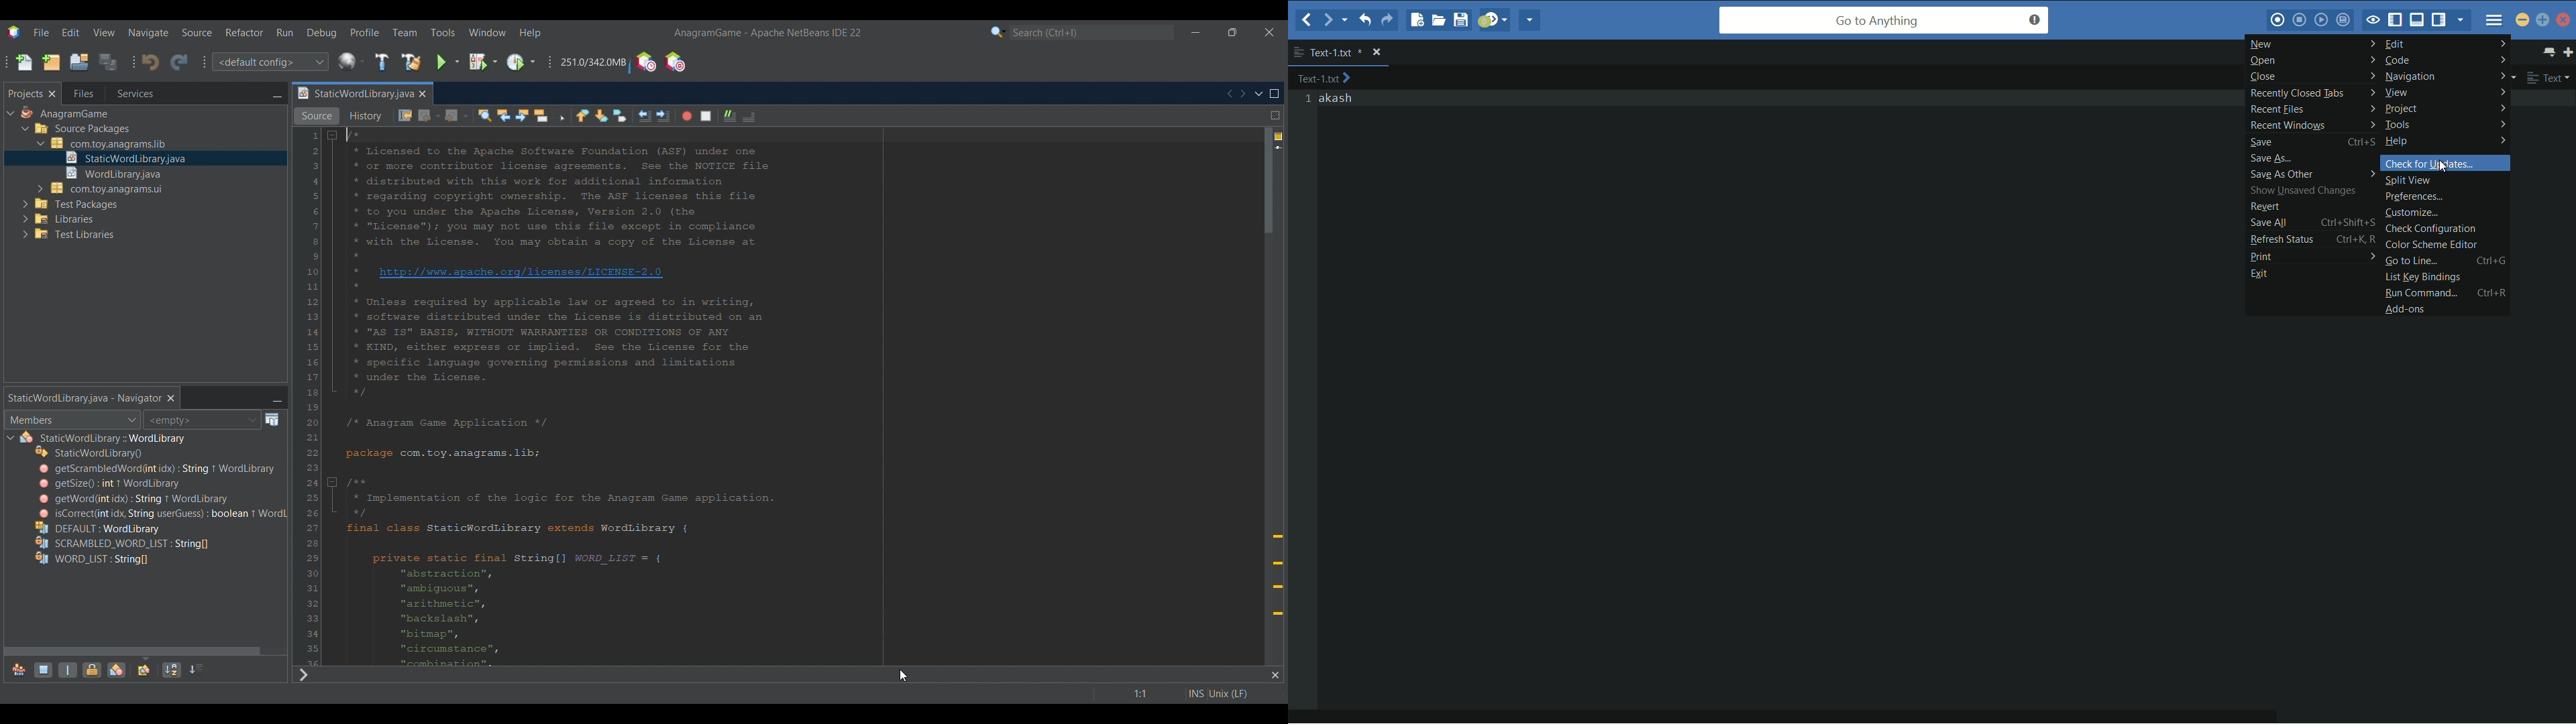 The width and height of the screenshot is (2576, 728). Describe the element at coordinates (687, 116) in the screenshot. I see `Start macro recording` at that location.